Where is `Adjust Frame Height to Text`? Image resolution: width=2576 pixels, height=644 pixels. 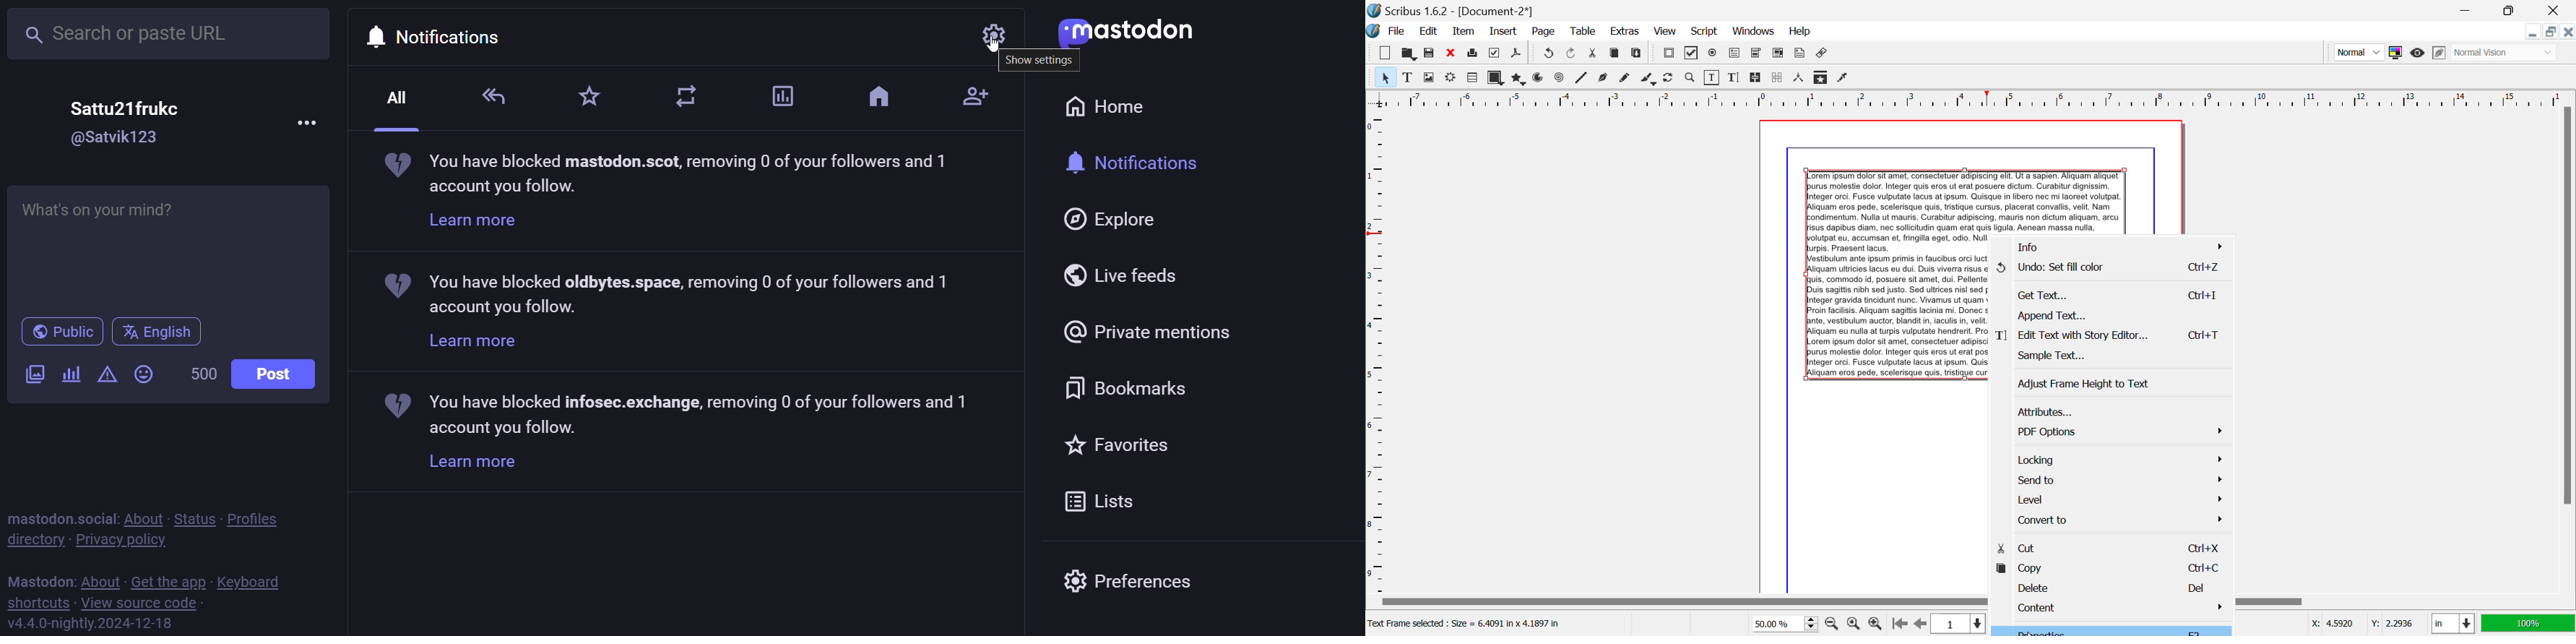
Adjust Frame Height to Text is located at coordinates (2112, 383).